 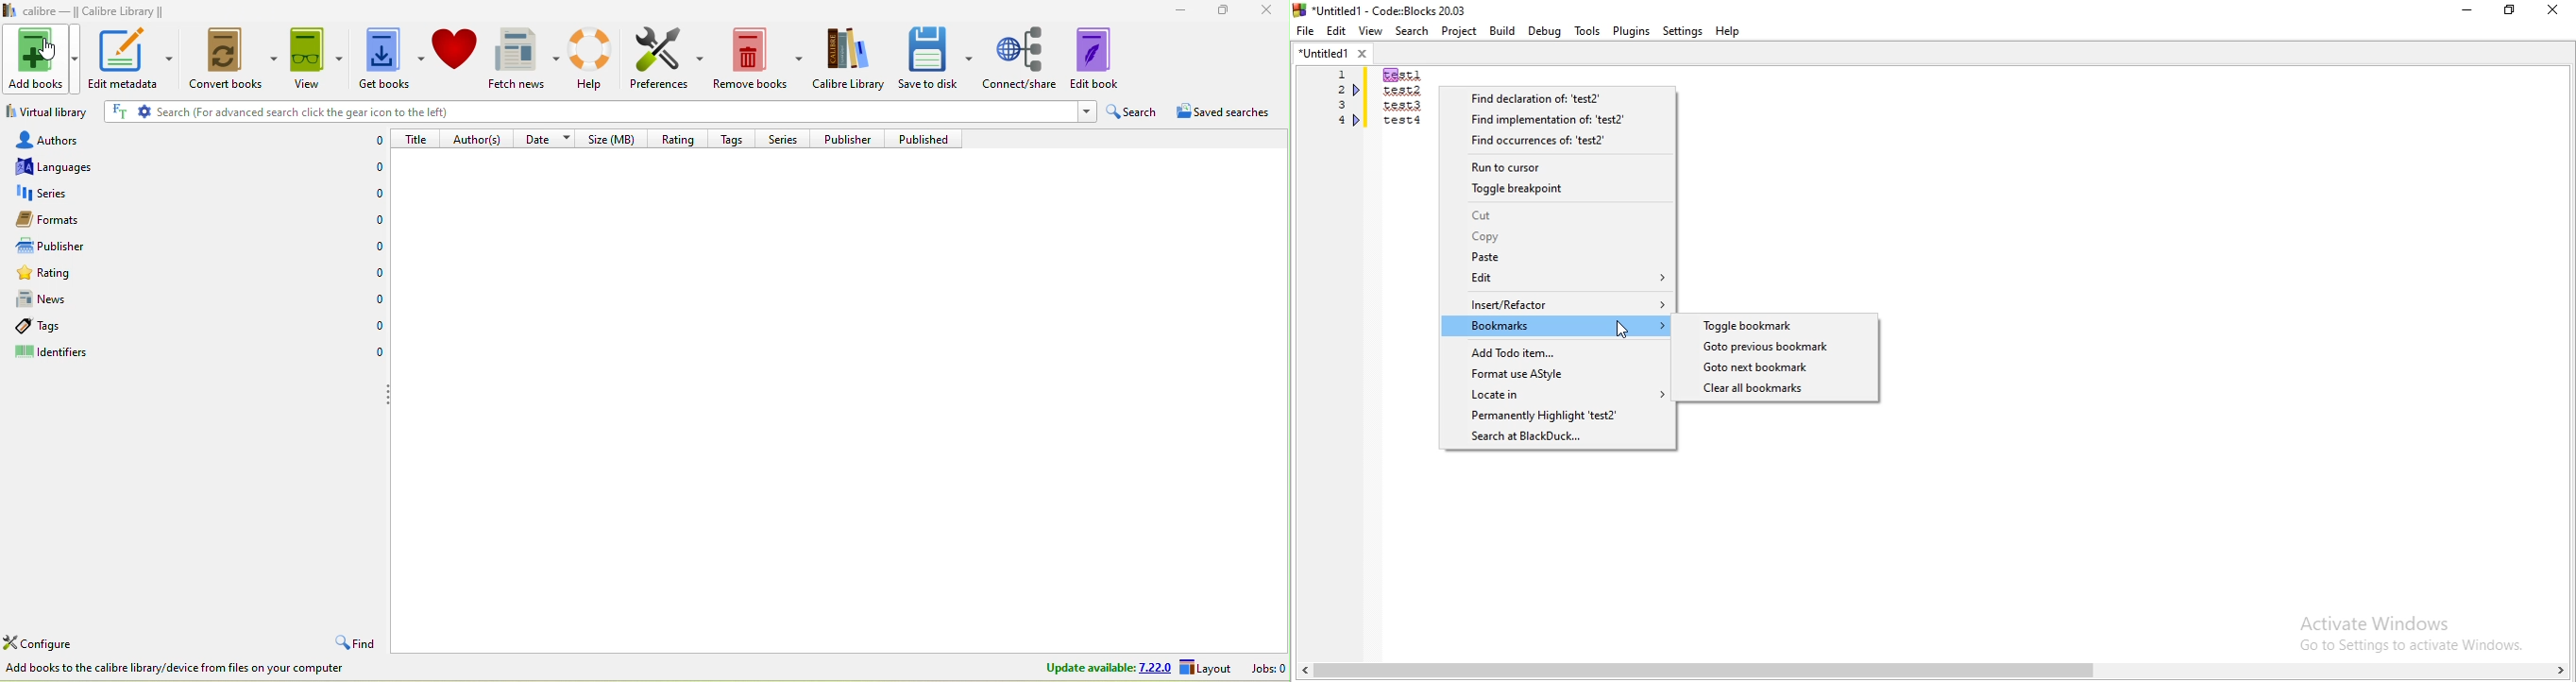 I want to click on Debugger Point in 2 , so click(x=1358, y=89).